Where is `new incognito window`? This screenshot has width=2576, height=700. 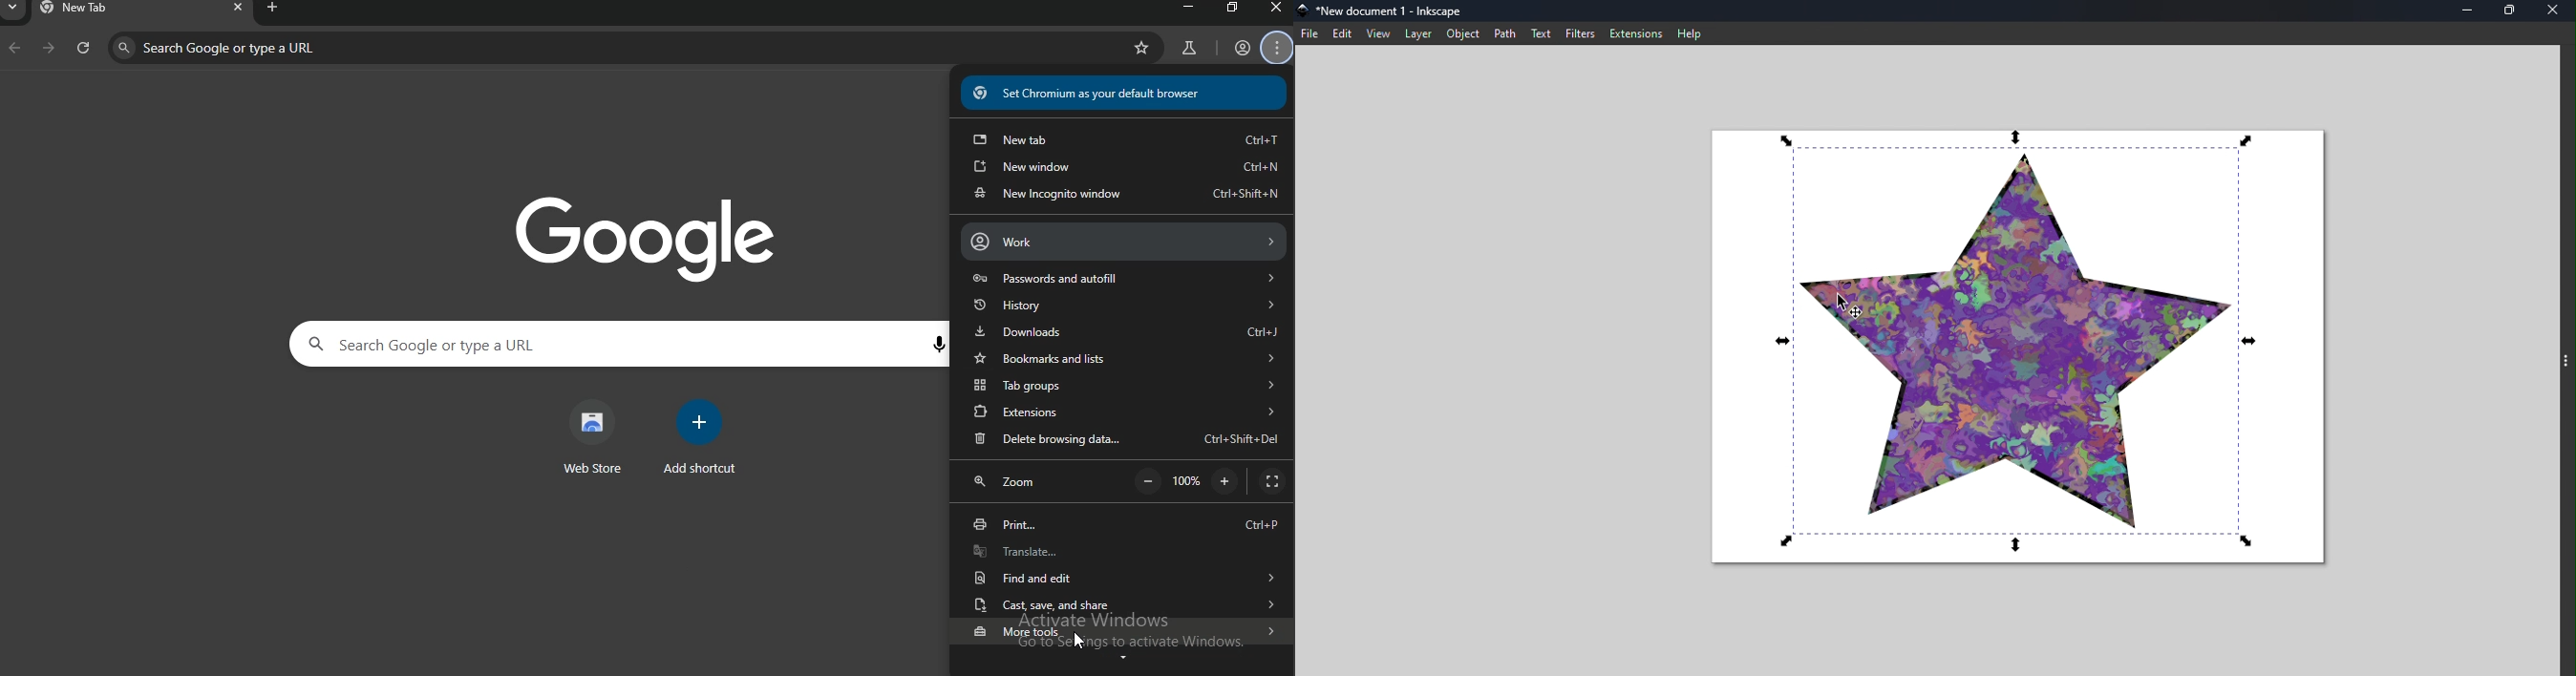
new incognito window is located at coordinates (1124, 194).